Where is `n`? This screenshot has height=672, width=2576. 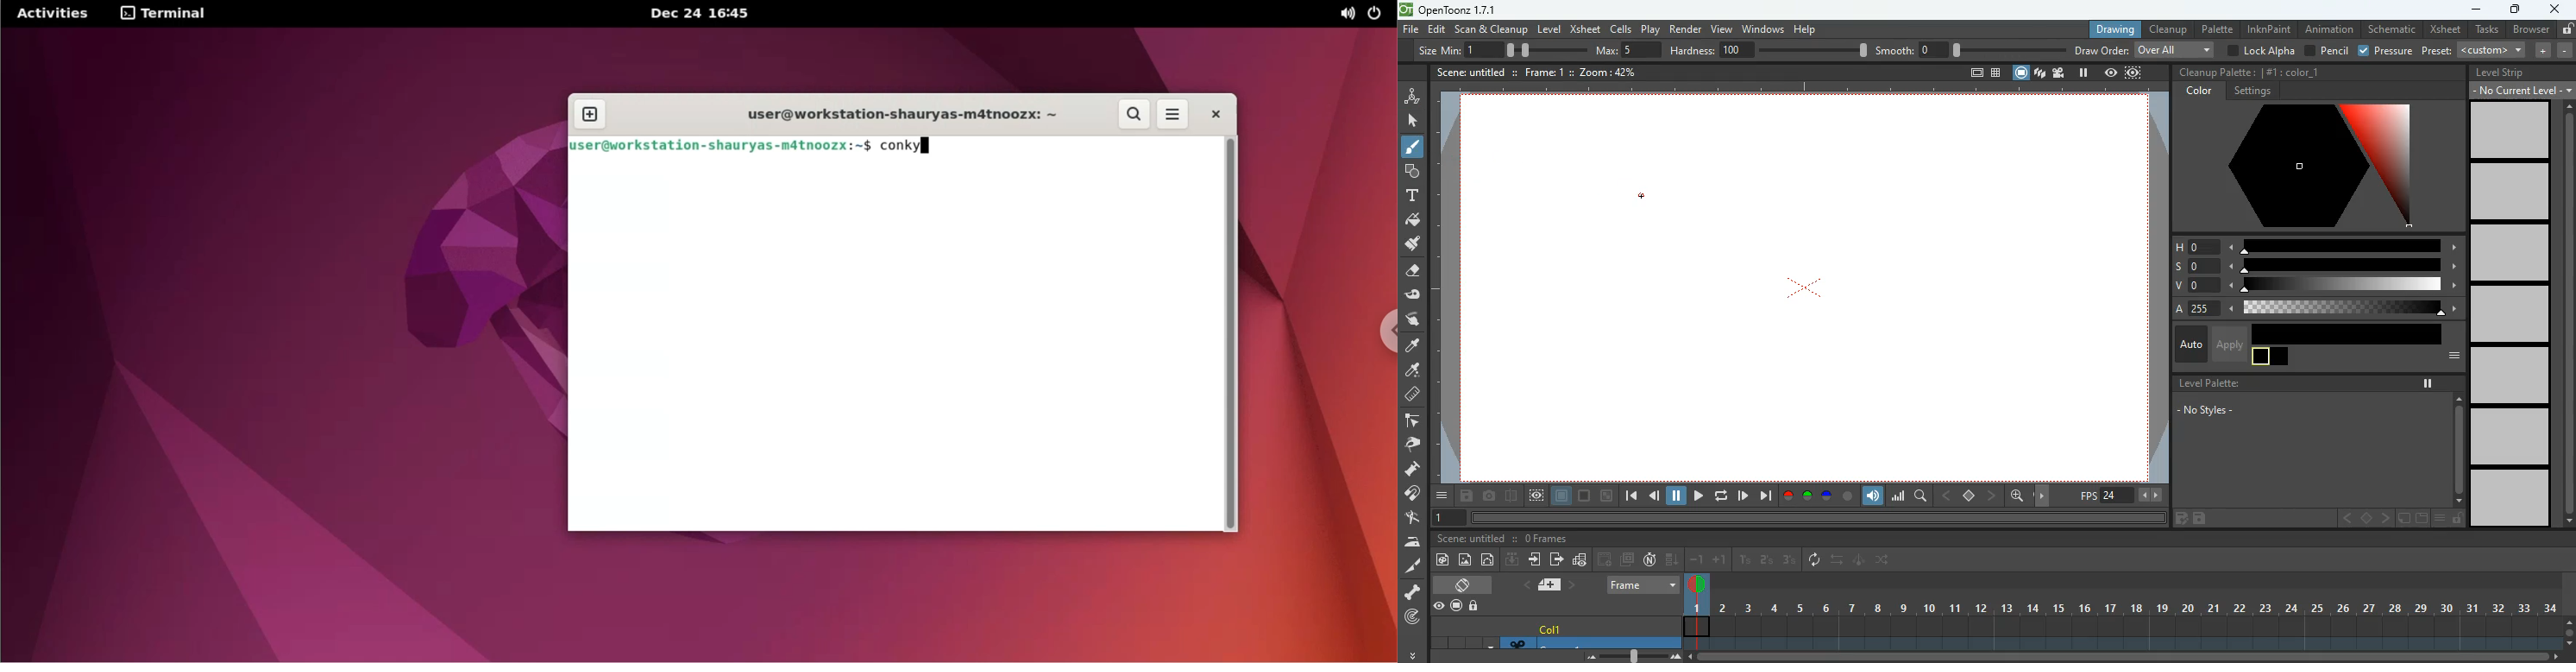 n is located at coordinates (1649, 559).